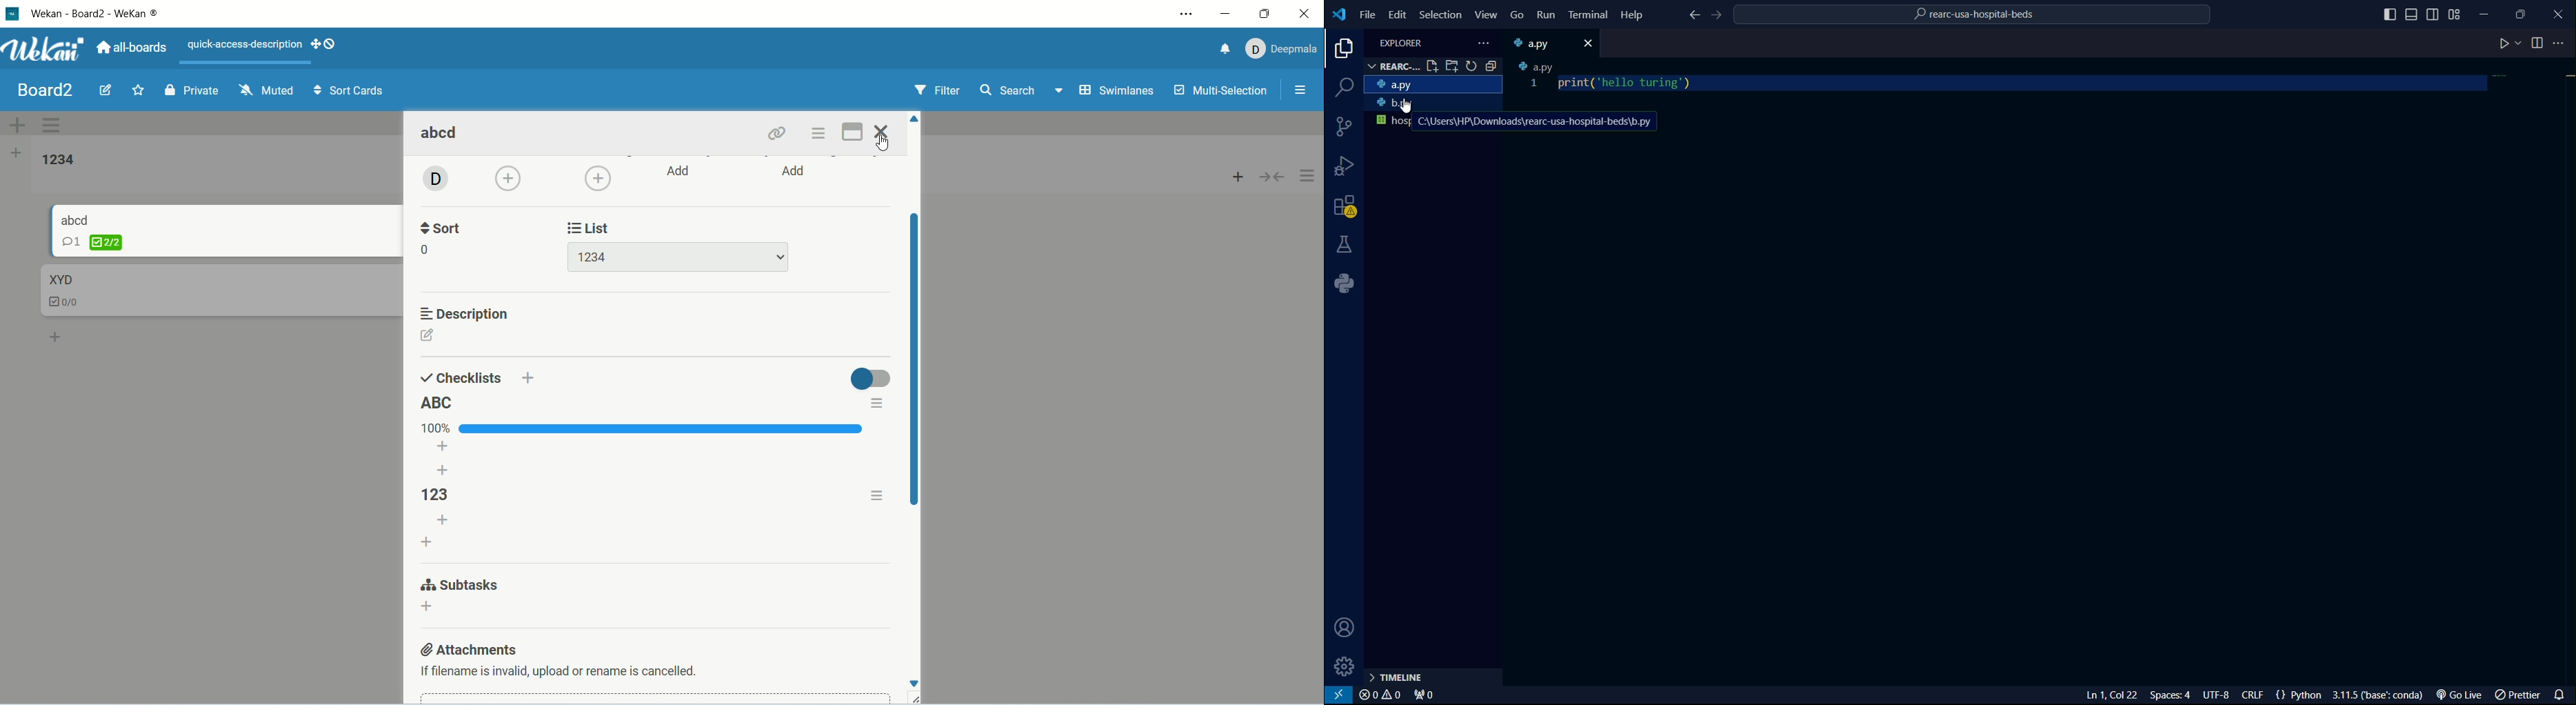 The image size is (2576, 728). I want to click on add, so click(431, 542).